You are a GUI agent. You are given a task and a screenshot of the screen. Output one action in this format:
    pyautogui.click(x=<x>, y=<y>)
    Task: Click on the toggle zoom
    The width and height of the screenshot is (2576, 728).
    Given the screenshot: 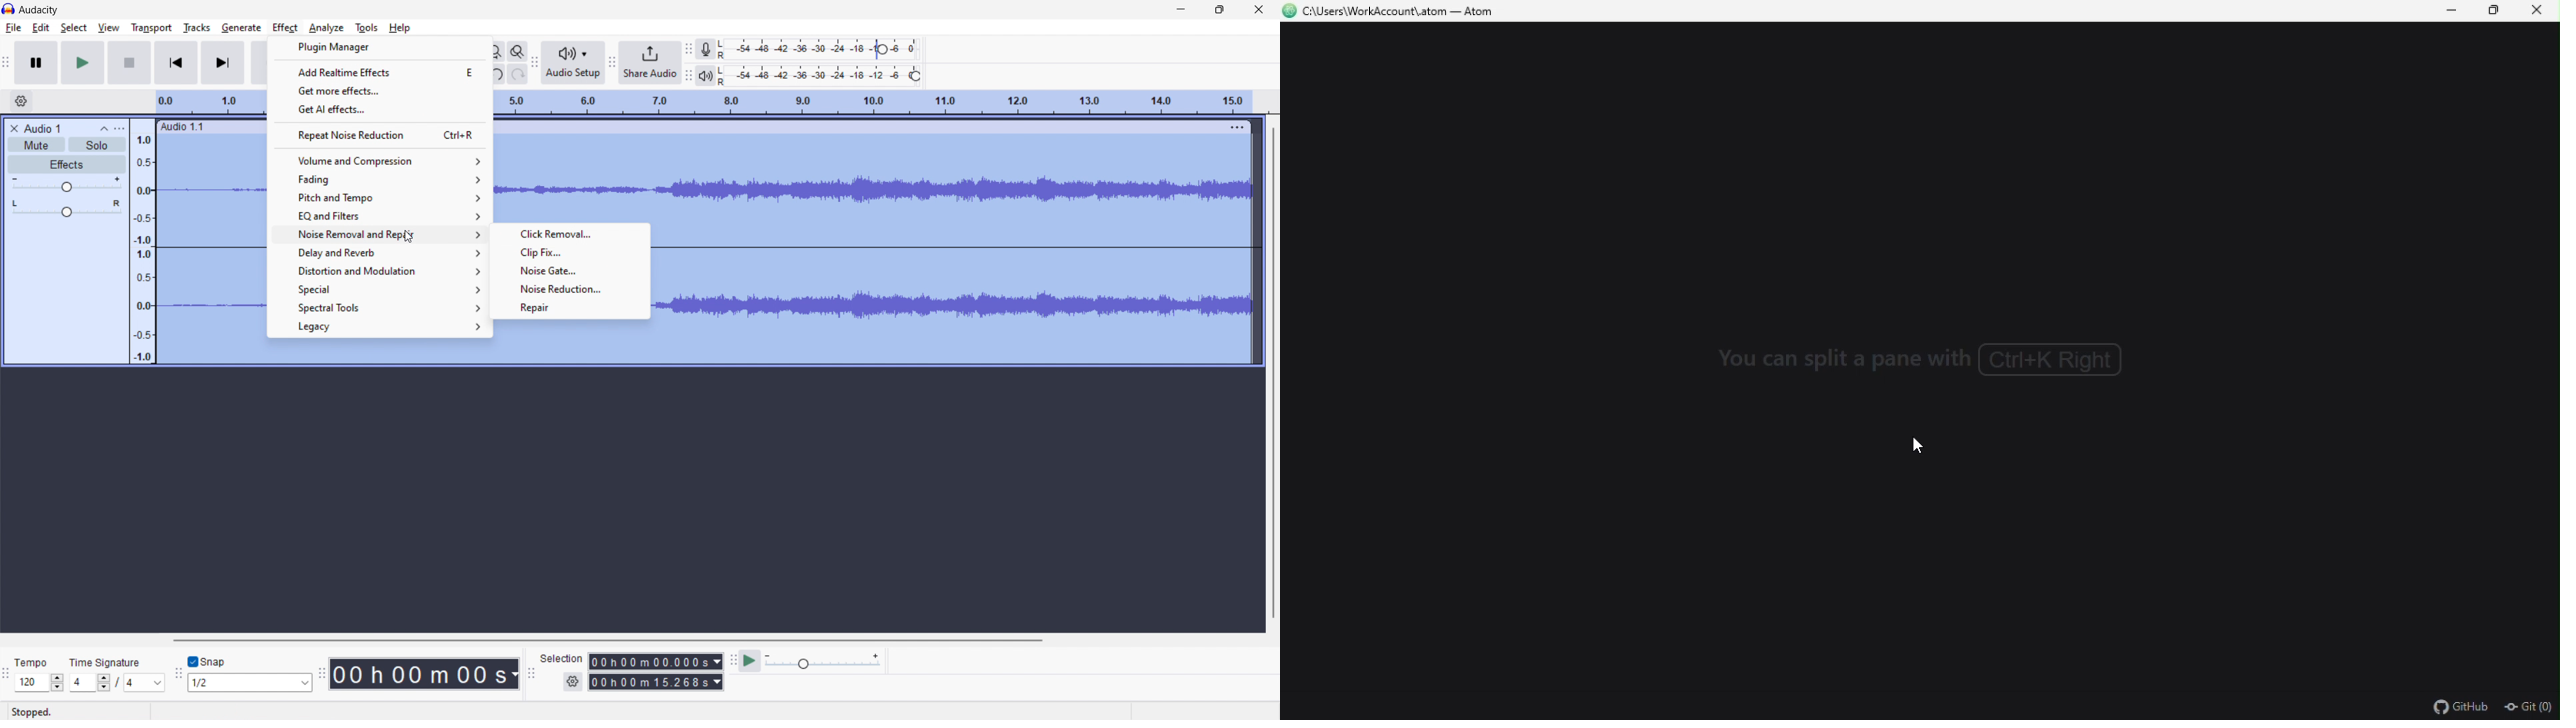 What is the action you would take?
    pyautogui.click(x=517, y=51)
    